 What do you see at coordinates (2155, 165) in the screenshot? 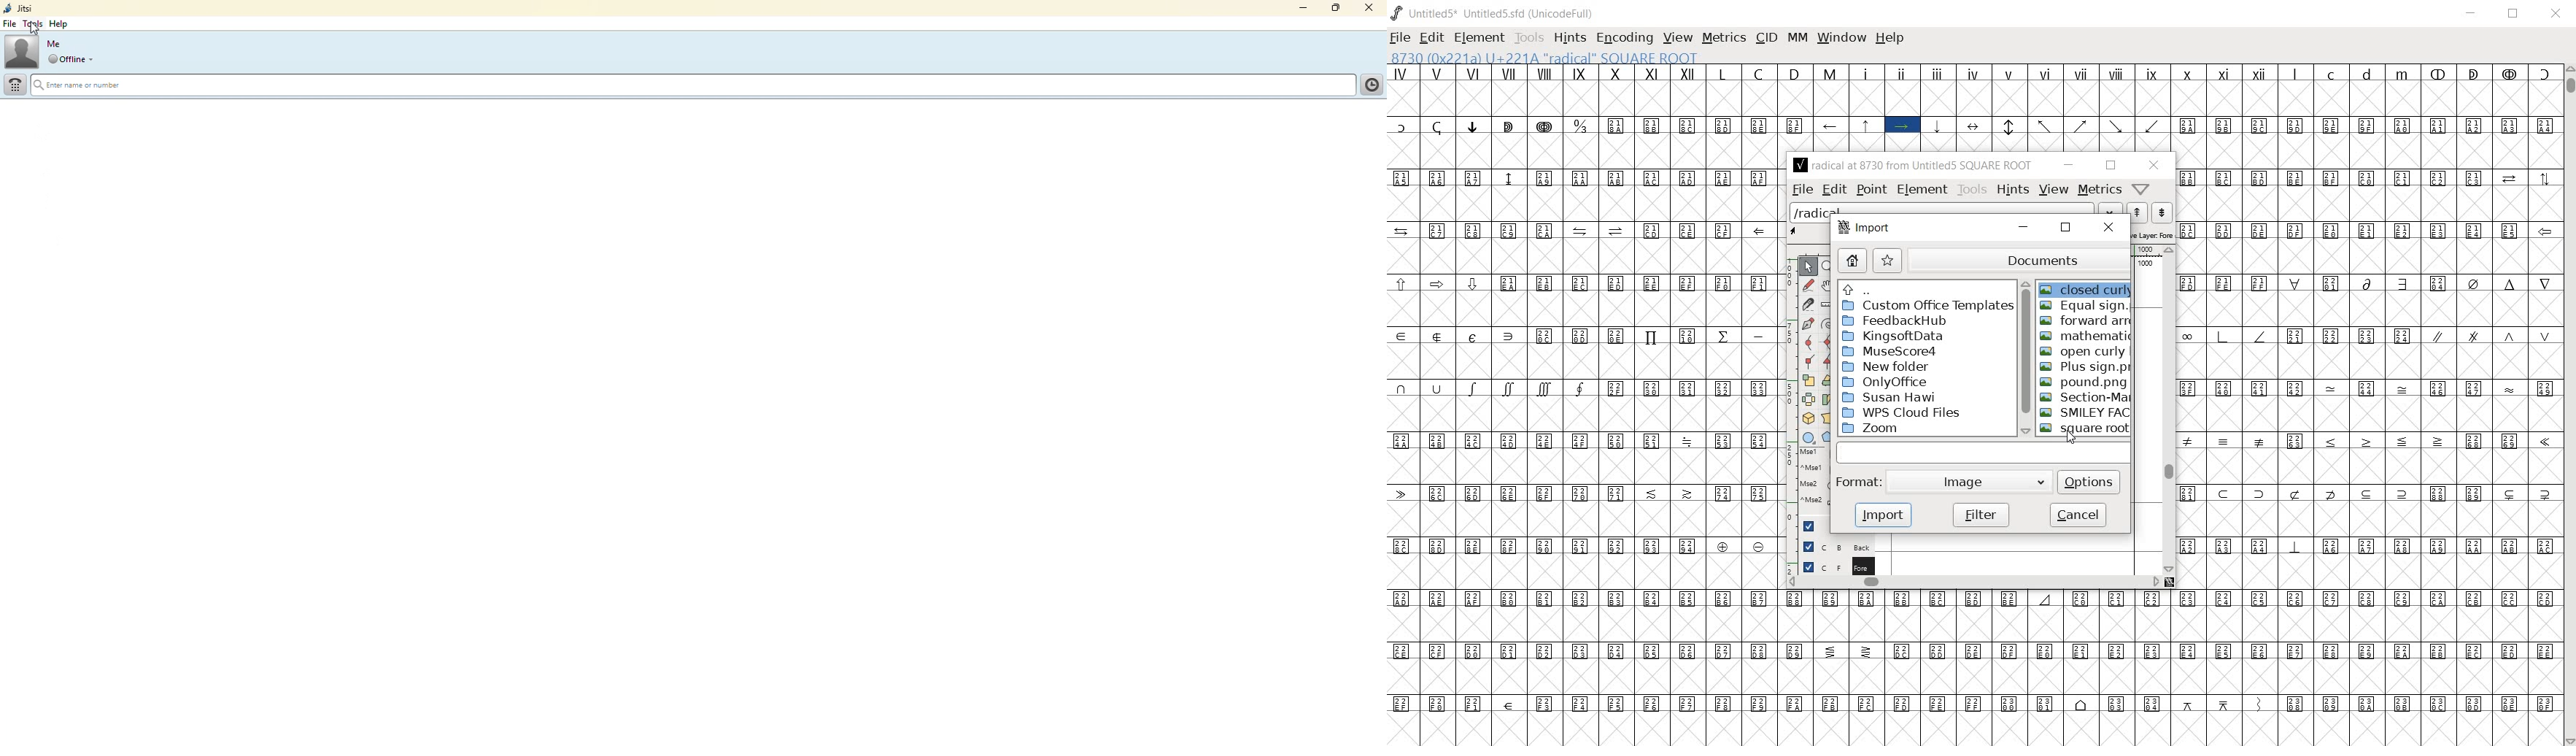
I see `close` at bounding box center [2155, 165].